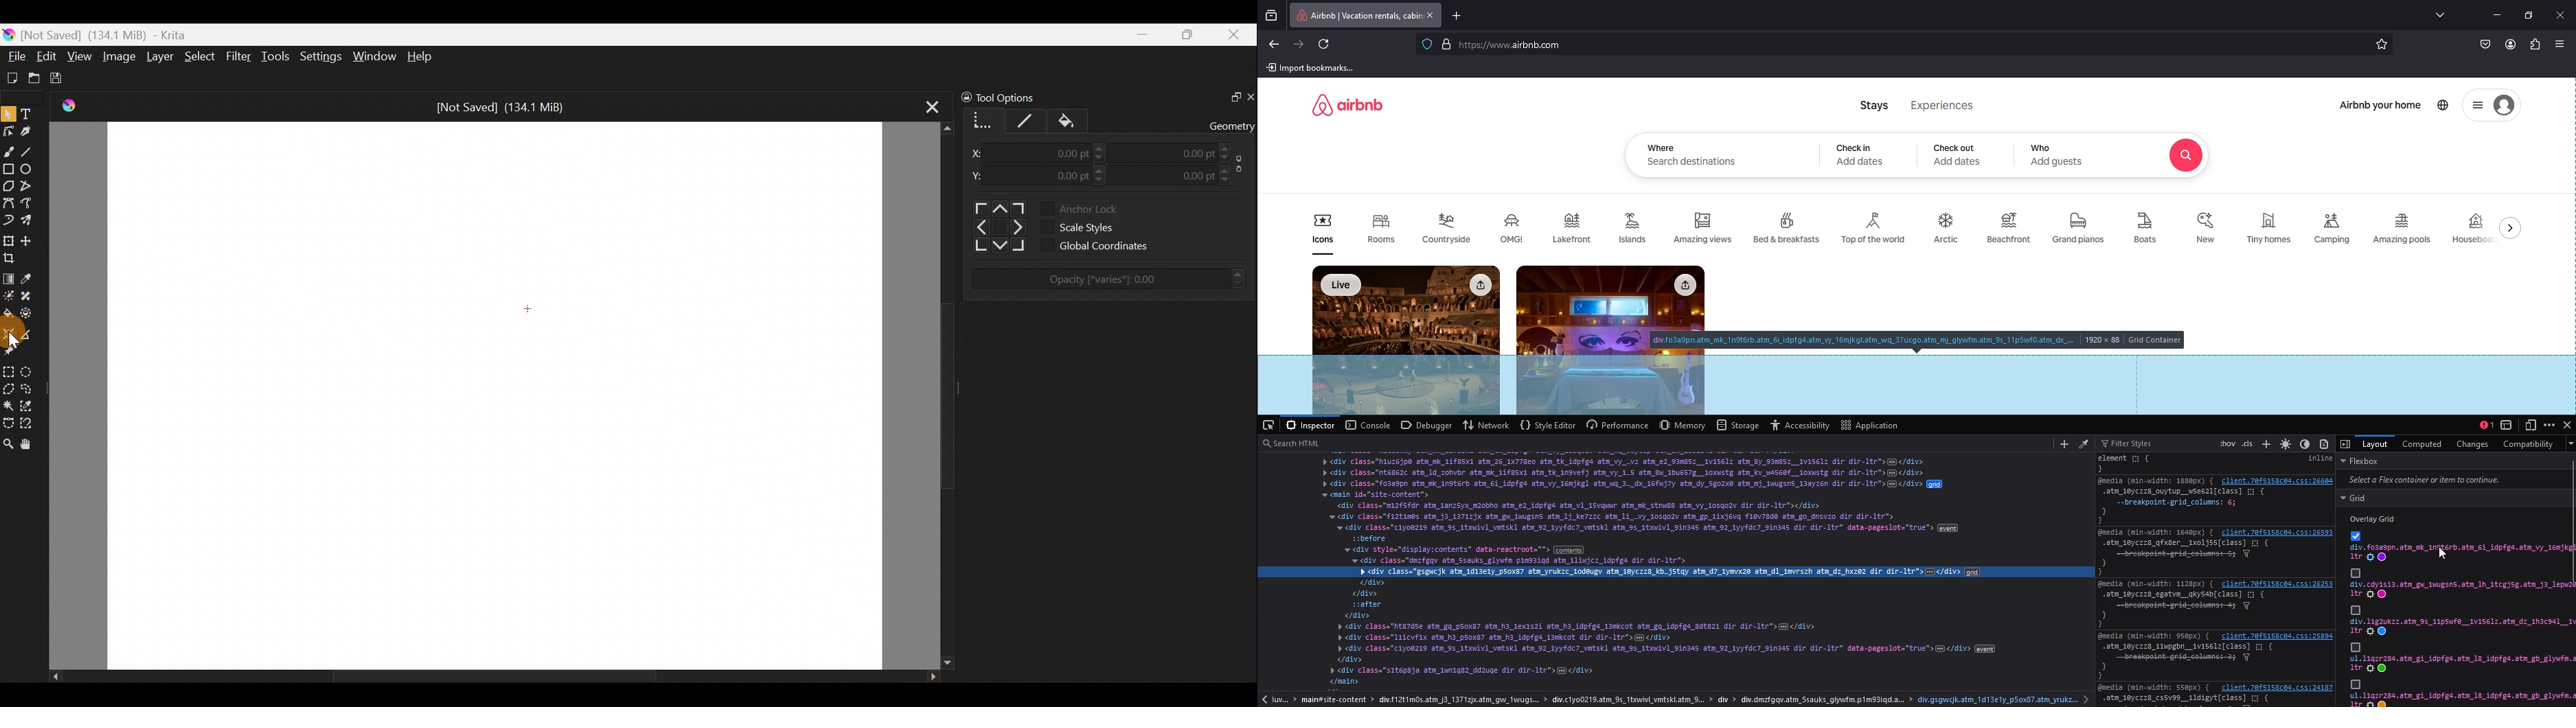 Image resolution: width=2576 pixels, height=728 pixels. Describe the element at coordinates (2474, 227) in the screenshot. I see `houseboat` at that location.